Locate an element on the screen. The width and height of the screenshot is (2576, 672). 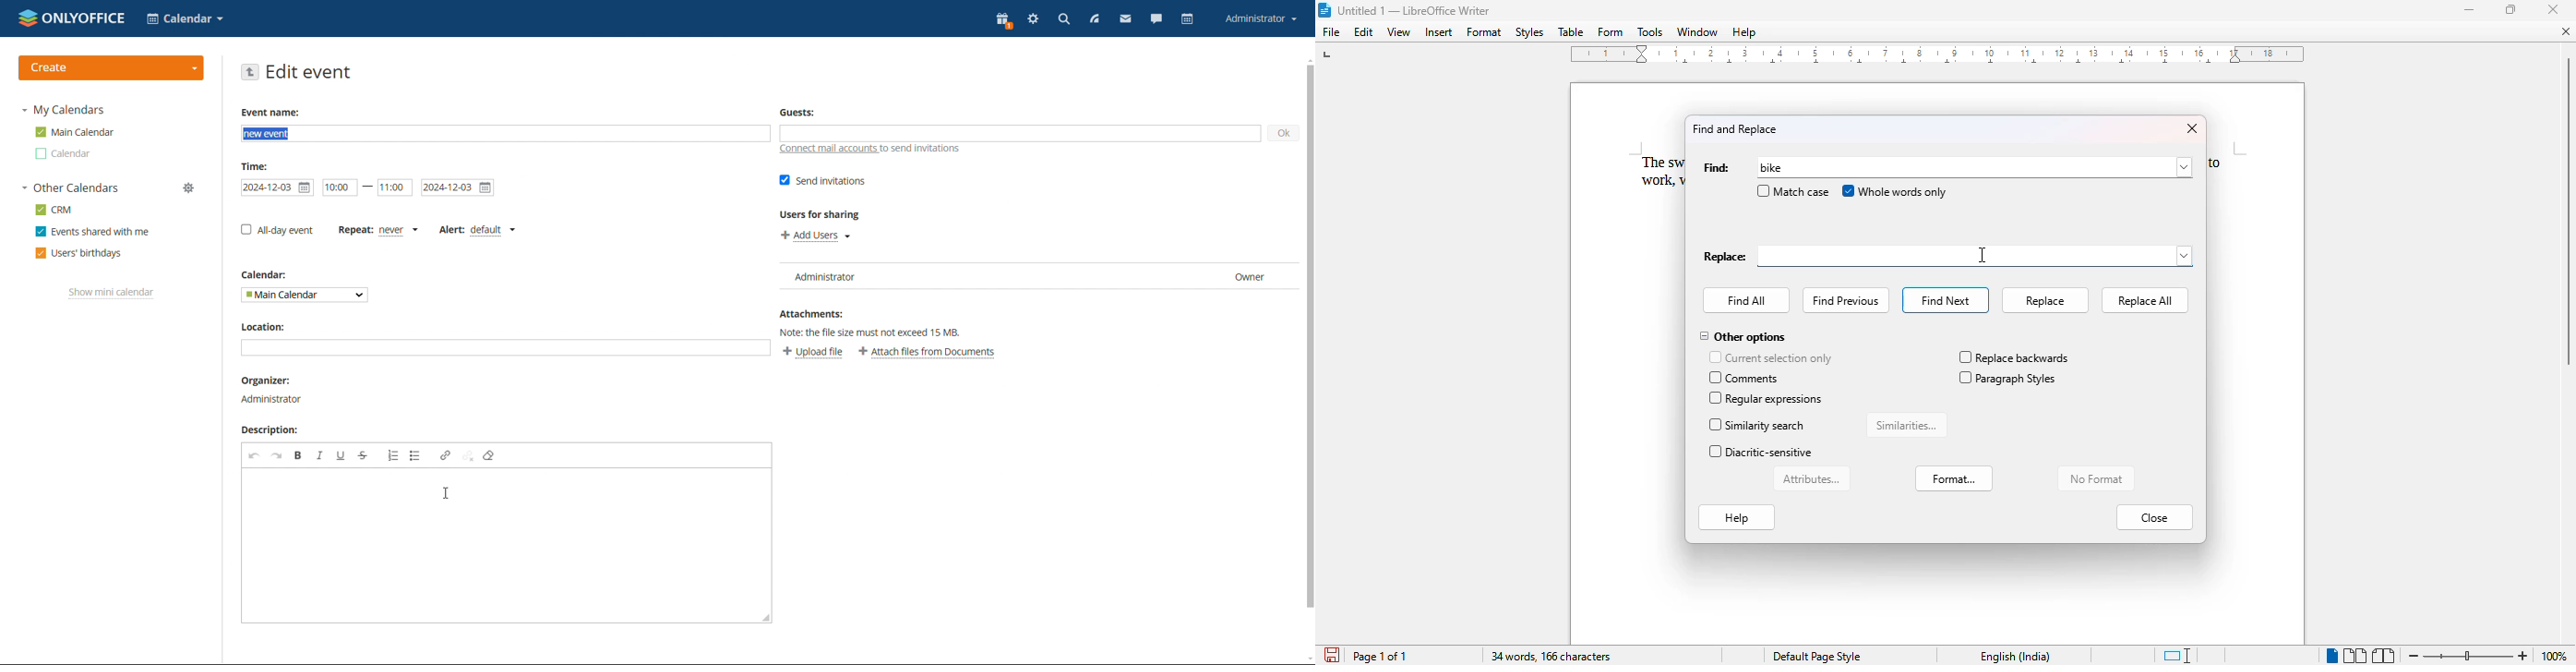
help is located at coordinates (1737, 518).